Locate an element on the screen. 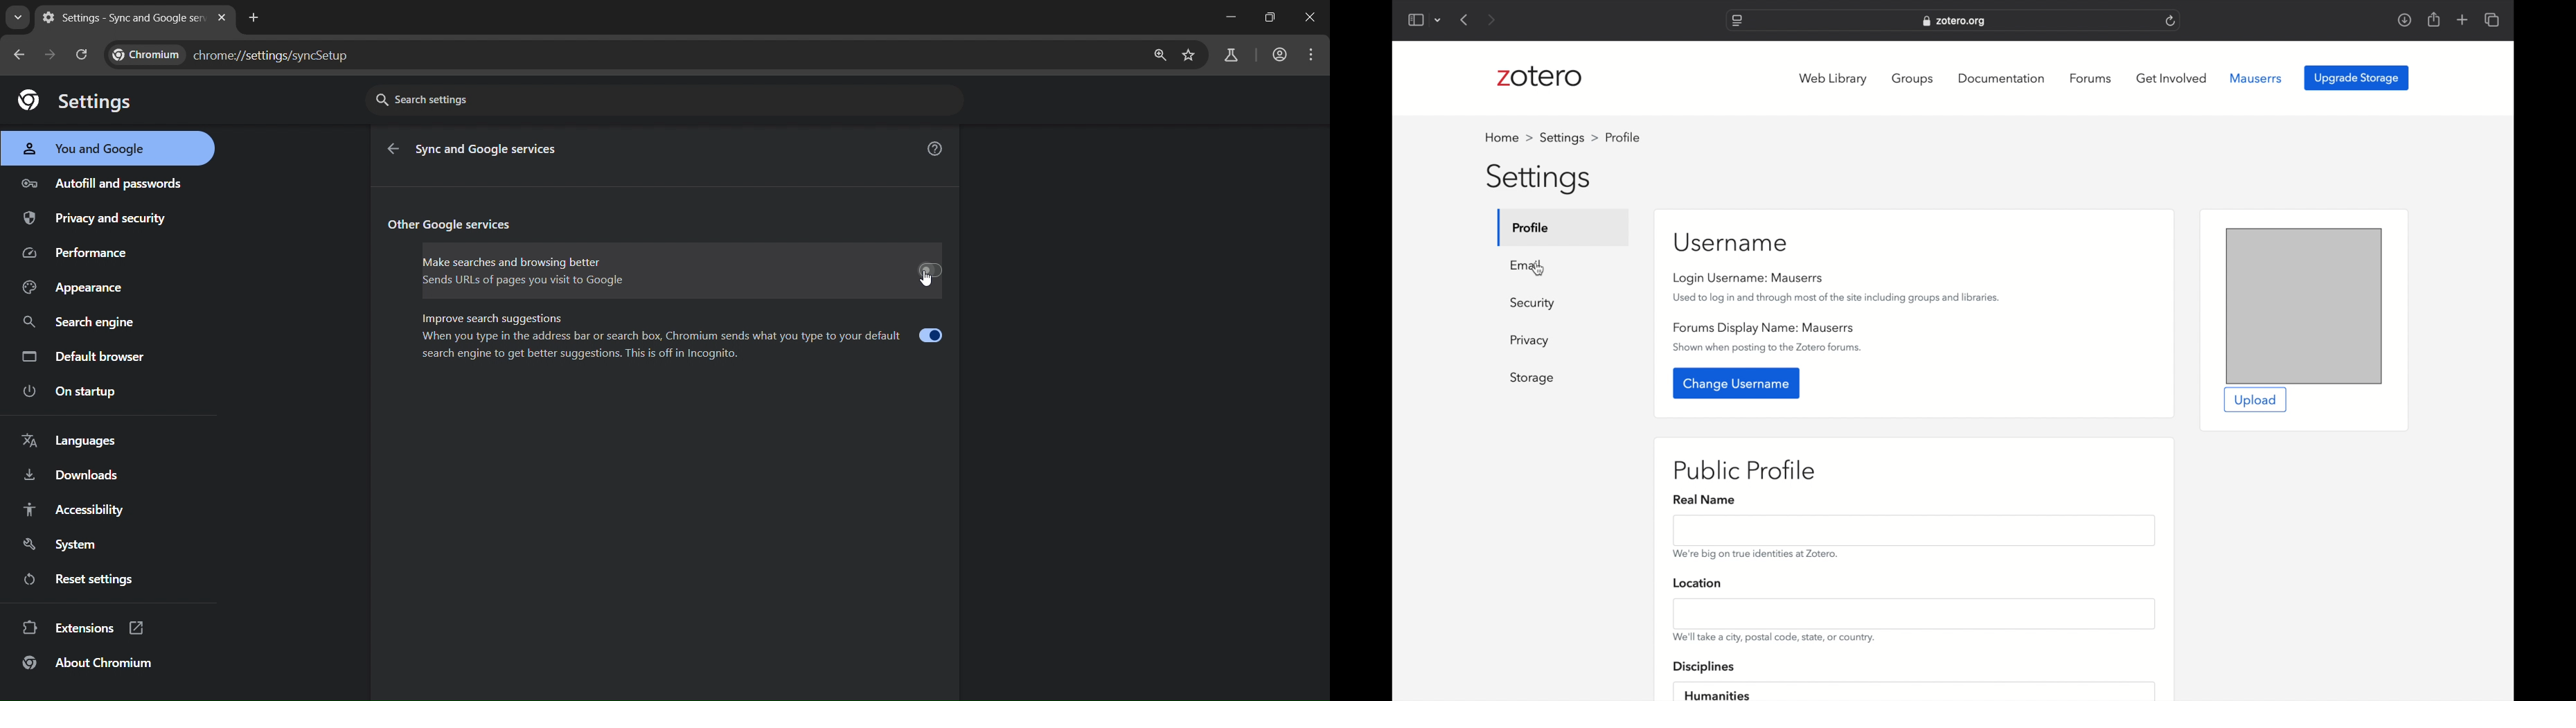  forums display name: mauserrs is located at coordinates (1766, 328).